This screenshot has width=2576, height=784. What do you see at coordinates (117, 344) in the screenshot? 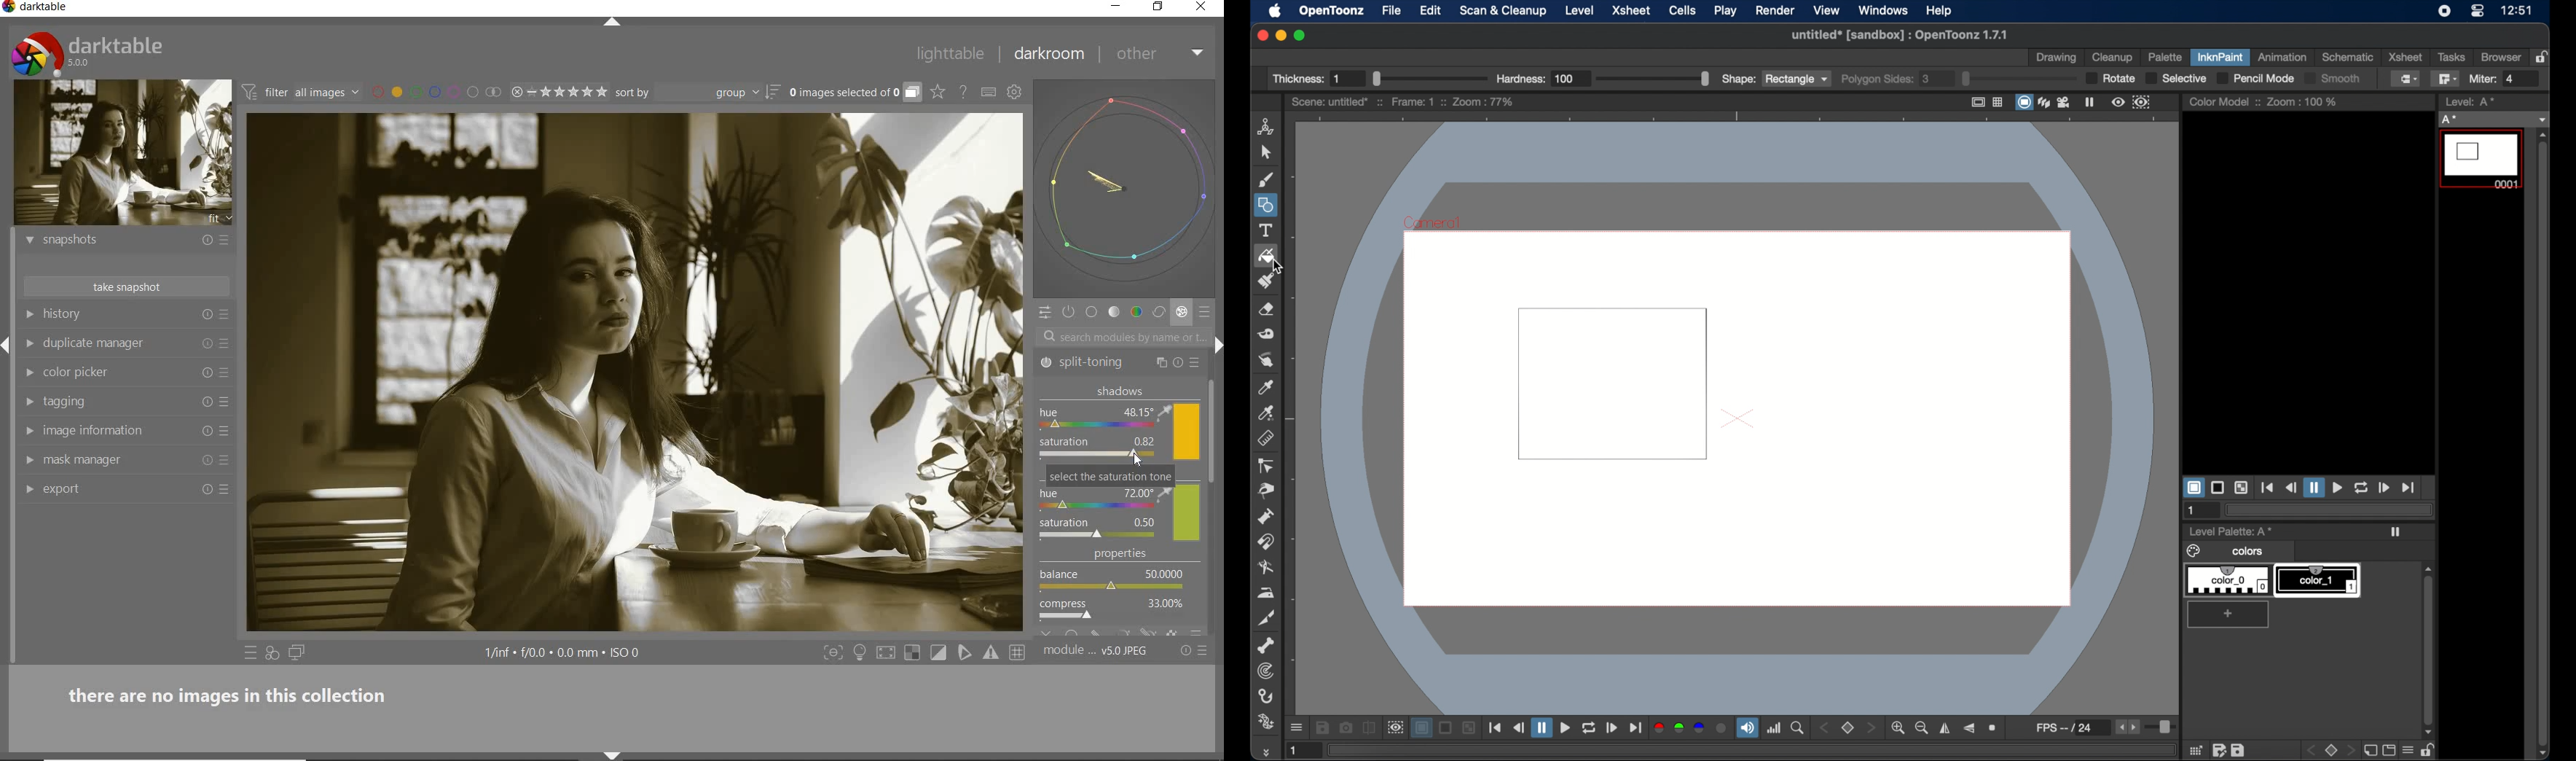
I see `duplicate manager` at bounding box center [117, 344].